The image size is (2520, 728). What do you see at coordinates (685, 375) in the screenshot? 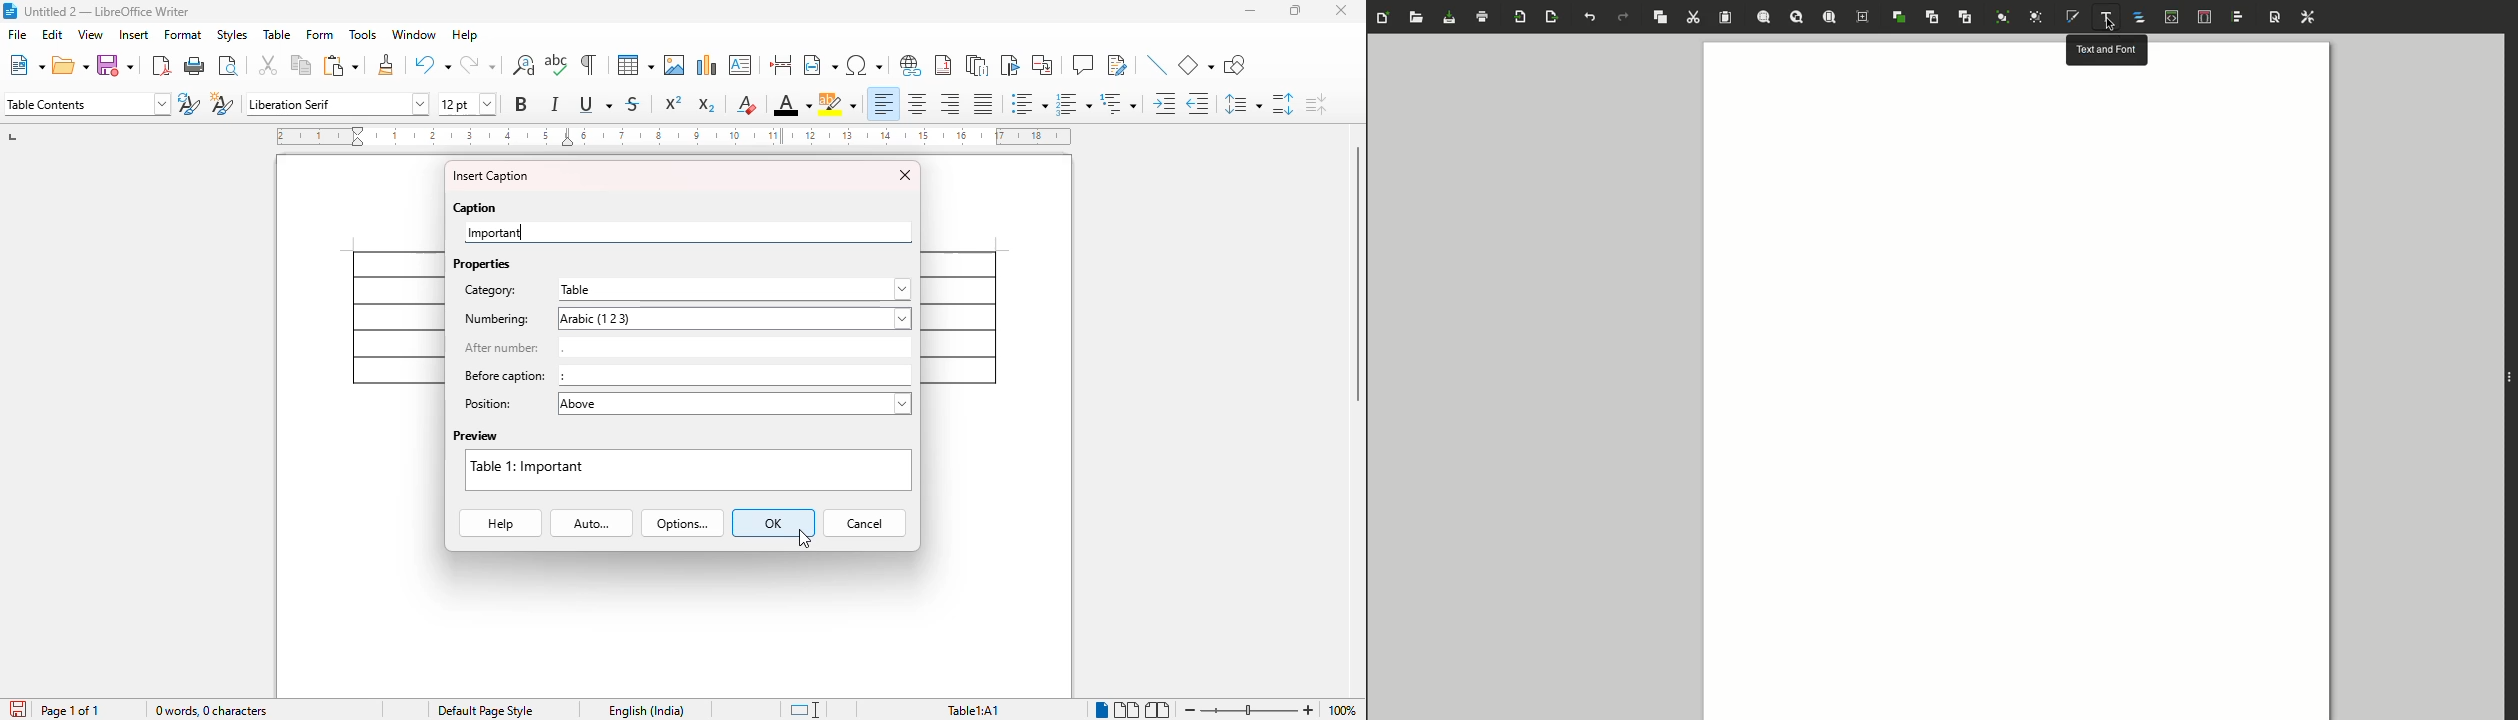
I see `before caption:  :` at bounding box center [685, 375].